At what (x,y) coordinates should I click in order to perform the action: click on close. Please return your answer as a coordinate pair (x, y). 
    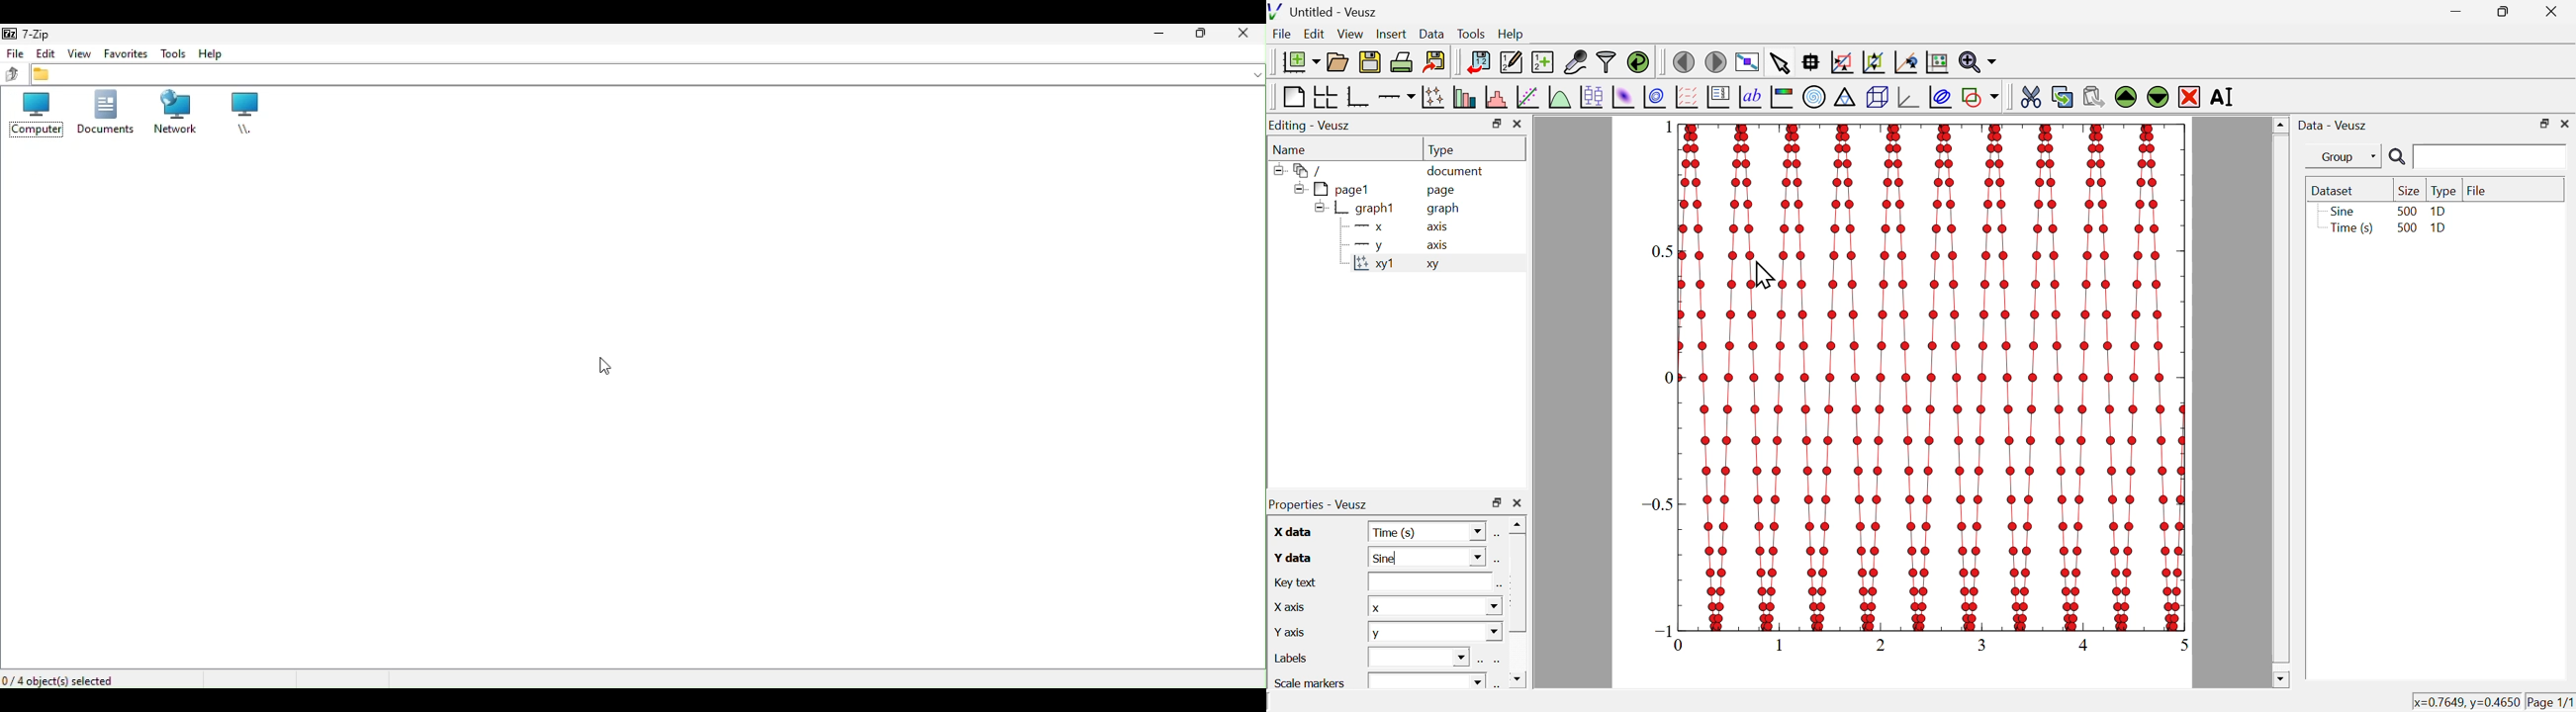
    Looking at the image, I should click on (2565, 123).